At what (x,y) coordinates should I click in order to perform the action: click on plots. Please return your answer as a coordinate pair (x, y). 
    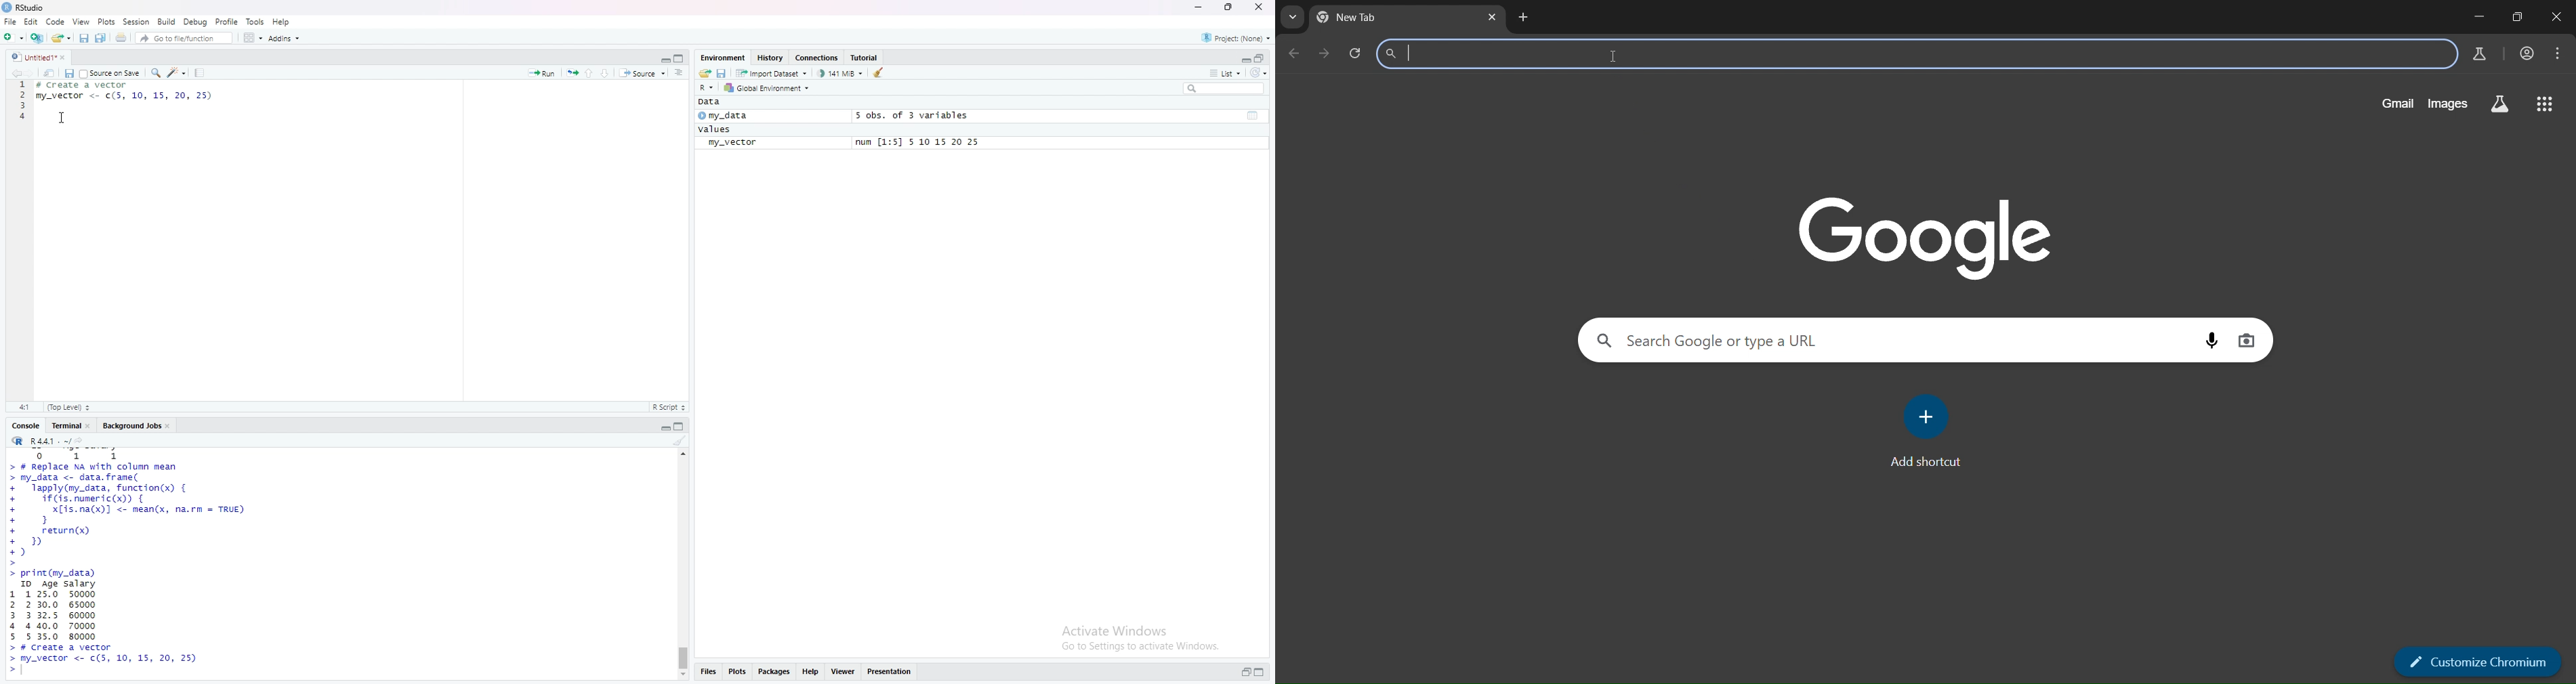
    Looking at the image, I should click on (739, 671).